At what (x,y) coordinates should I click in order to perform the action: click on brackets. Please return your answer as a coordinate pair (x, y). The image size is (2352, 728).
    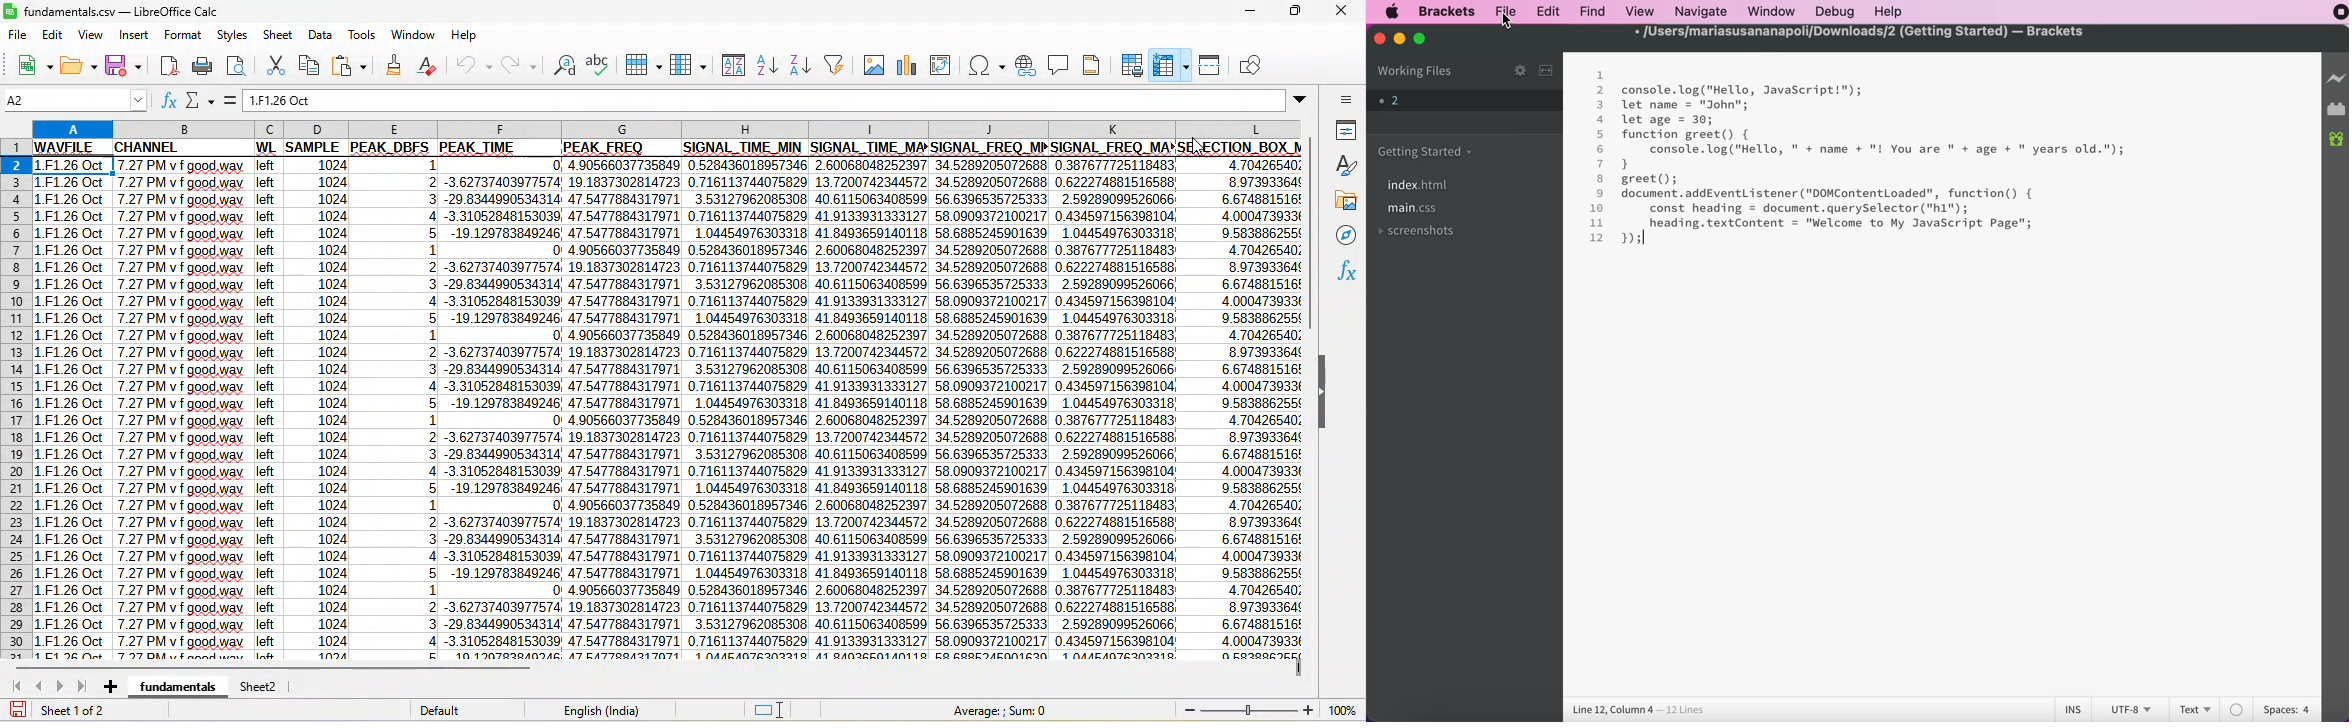
    Looking at the image, I should click on (1442, 11).